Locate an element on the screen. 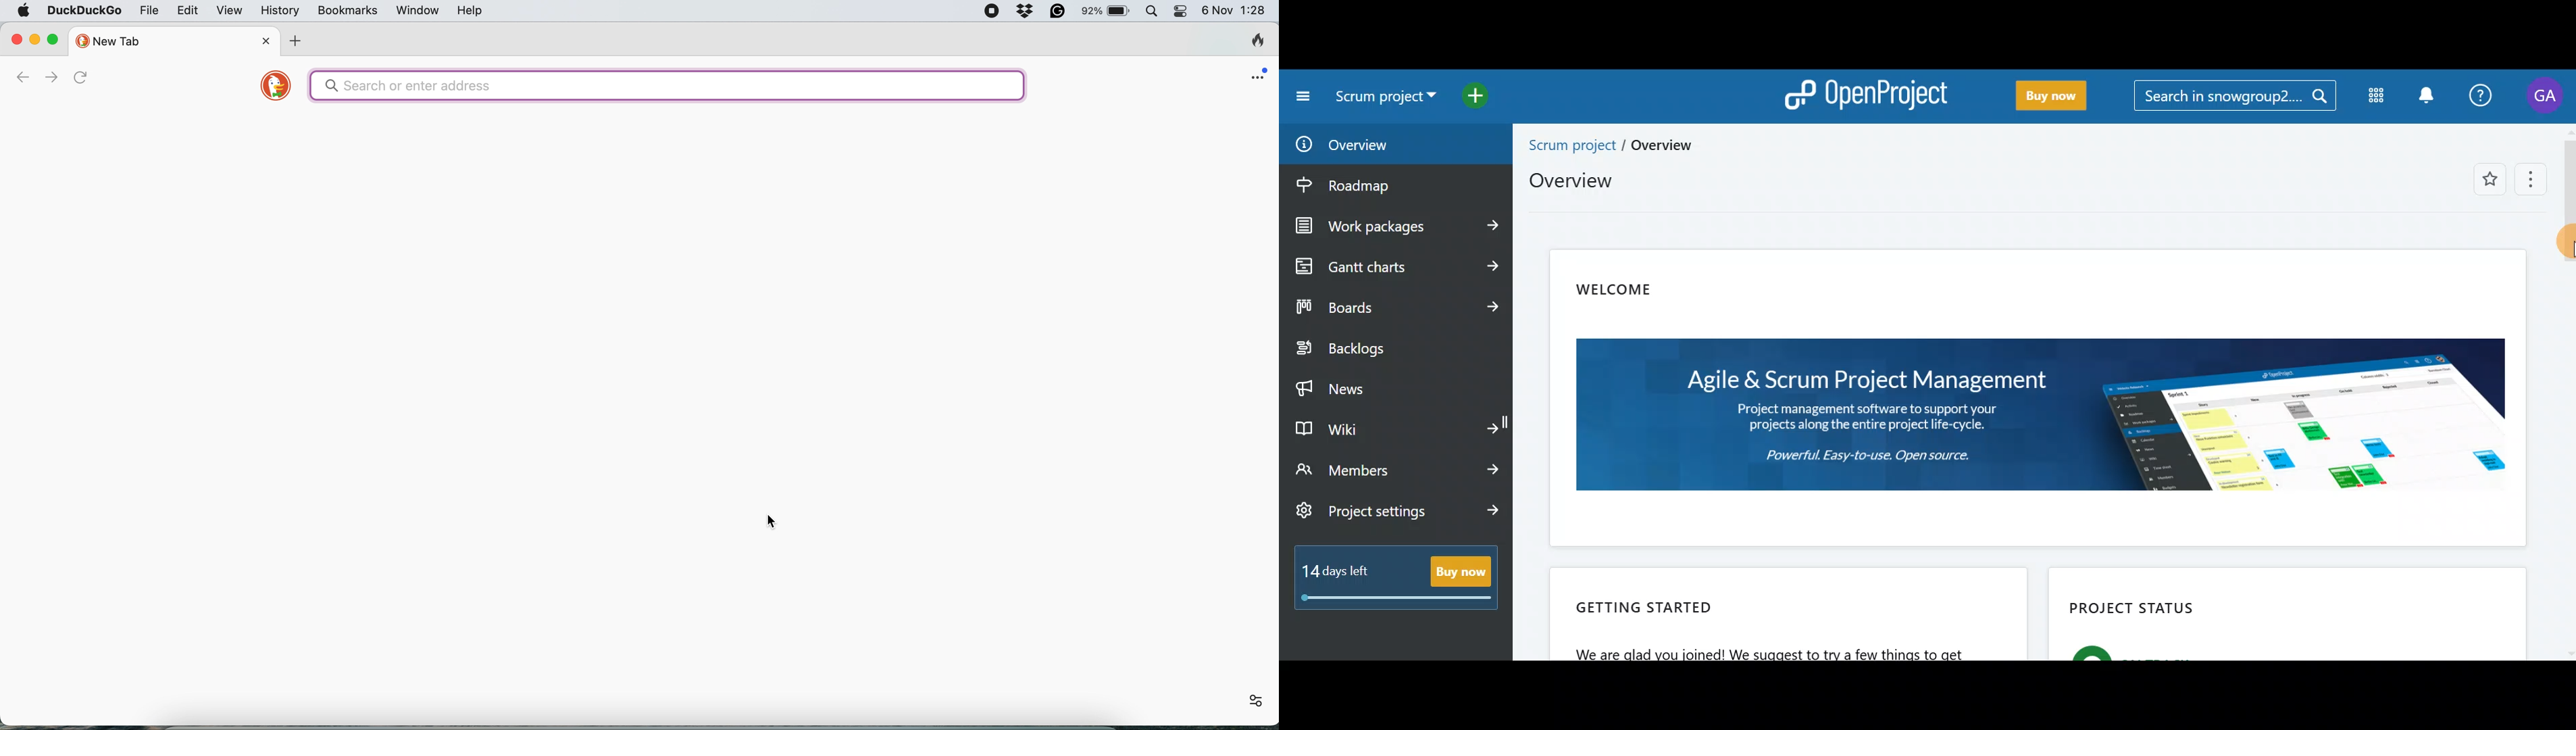 Image resolution: width=2576 pixels, height=756 pixels. help is located at coordinates (472, 10).